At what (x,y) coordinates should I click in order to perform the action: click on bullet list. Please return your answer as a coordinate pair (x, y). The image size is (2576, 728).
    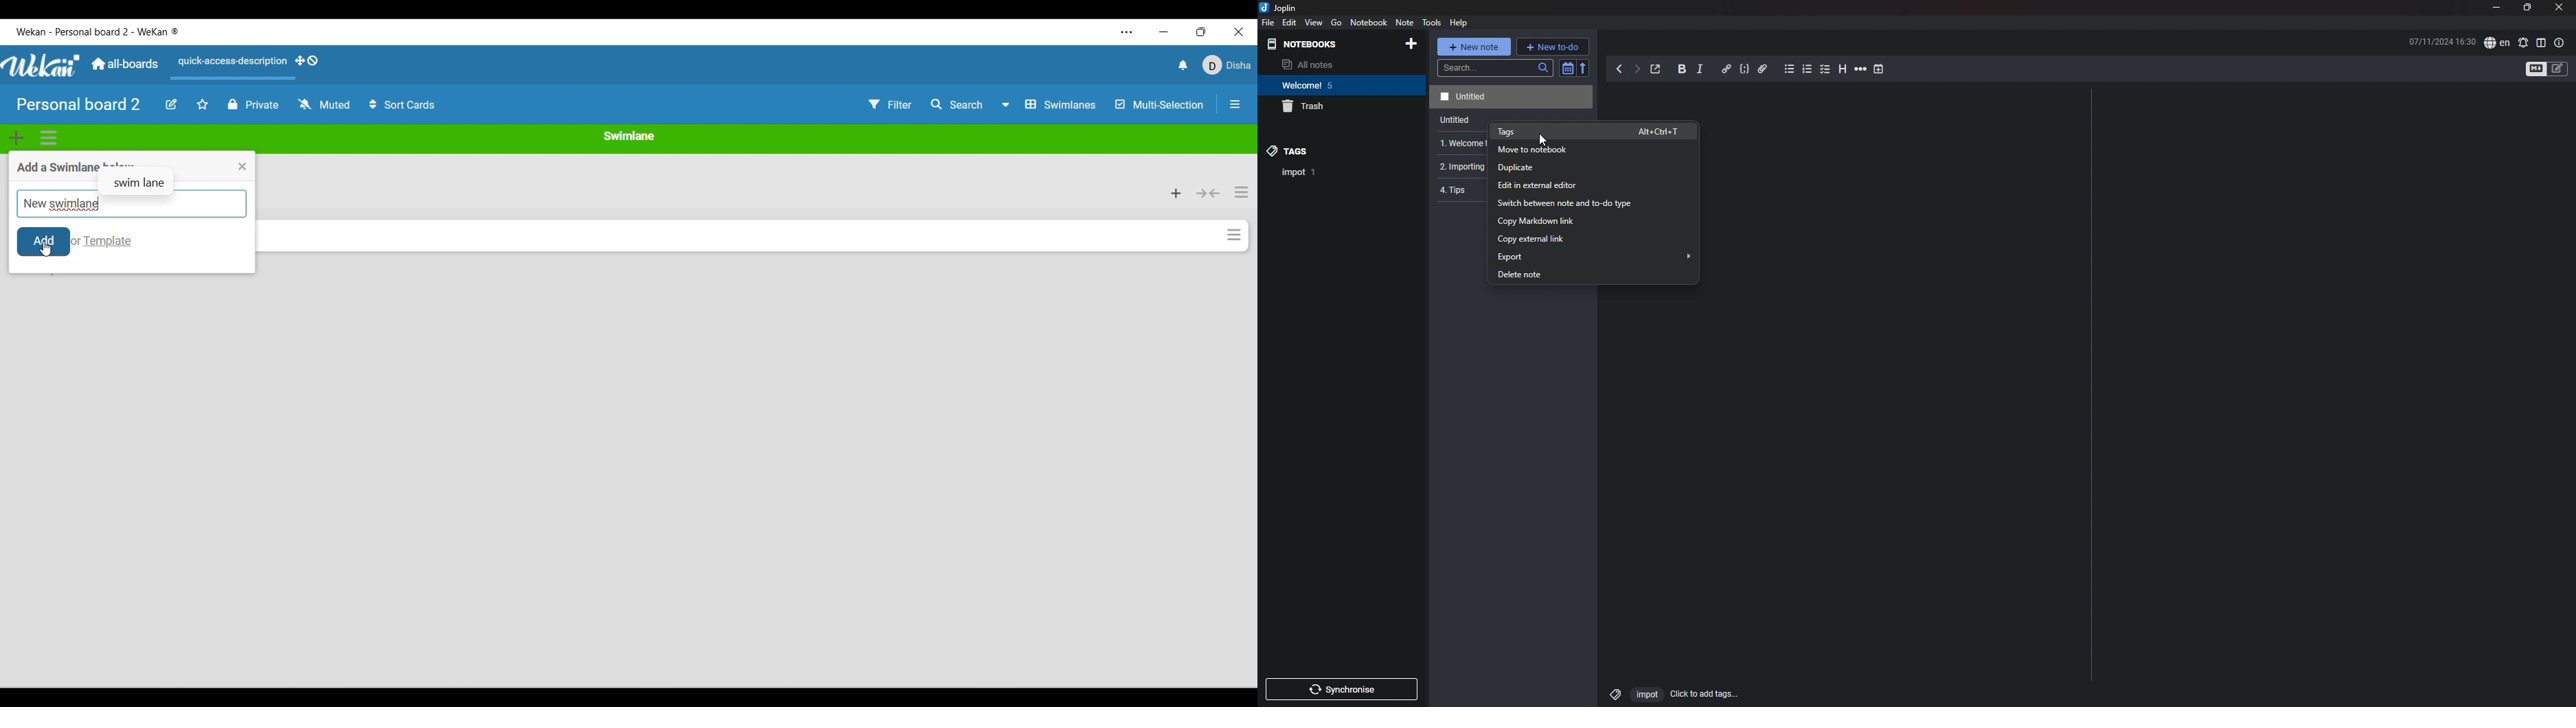
    Looking at the image, I should click on (1789, 70).